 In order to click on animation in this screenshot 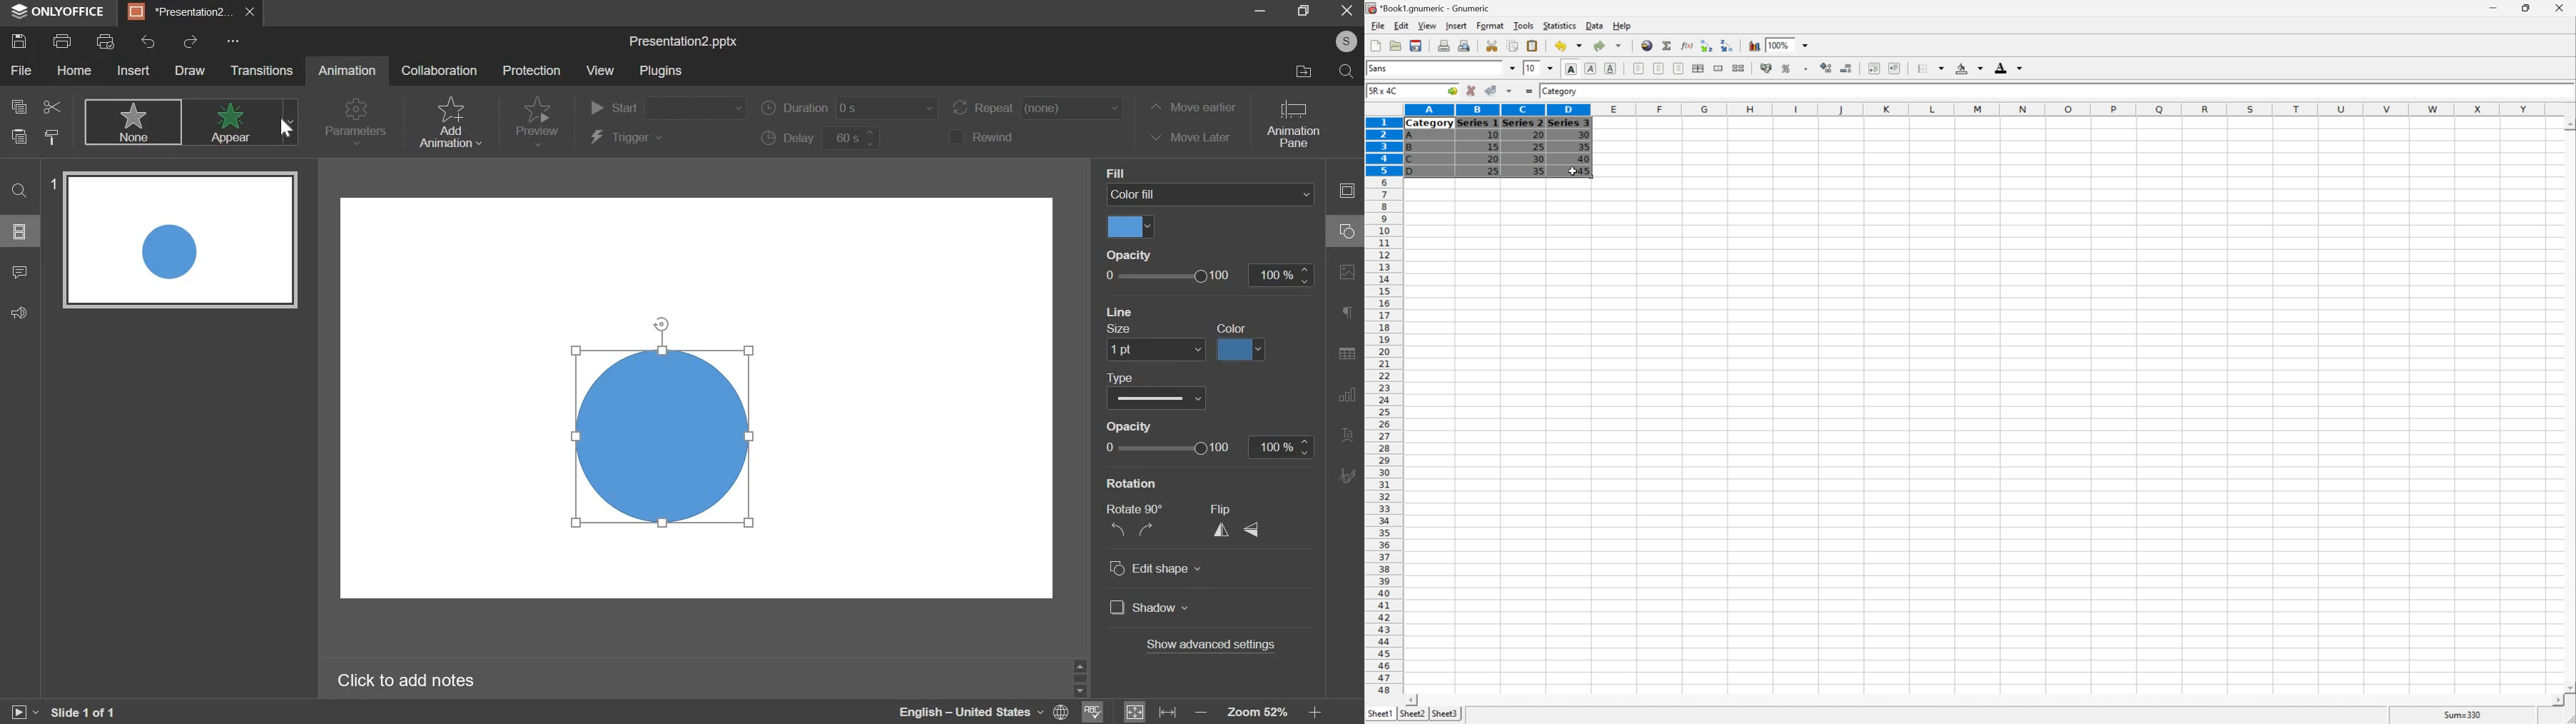, I will do `click(348, 68)`.